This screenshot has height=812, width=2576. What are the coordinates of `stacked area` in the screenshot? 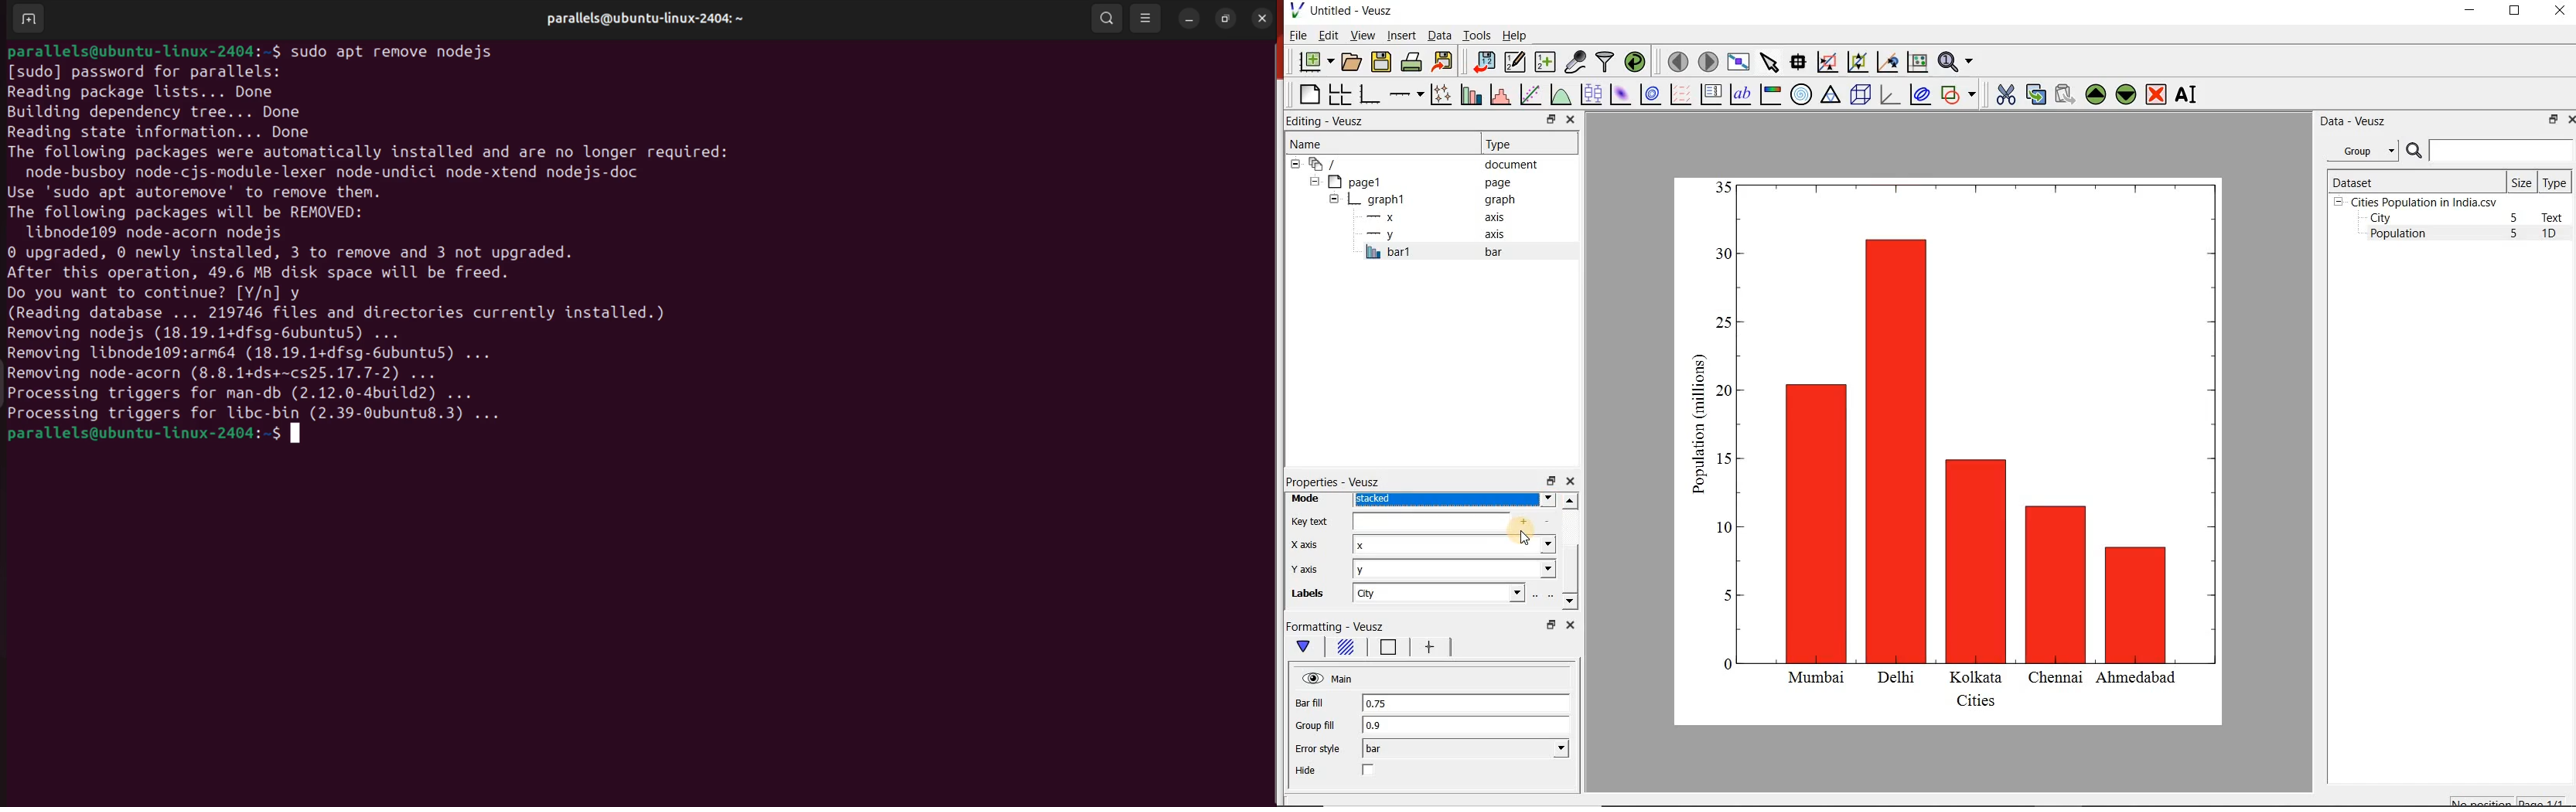 It's located at (1453, 545).